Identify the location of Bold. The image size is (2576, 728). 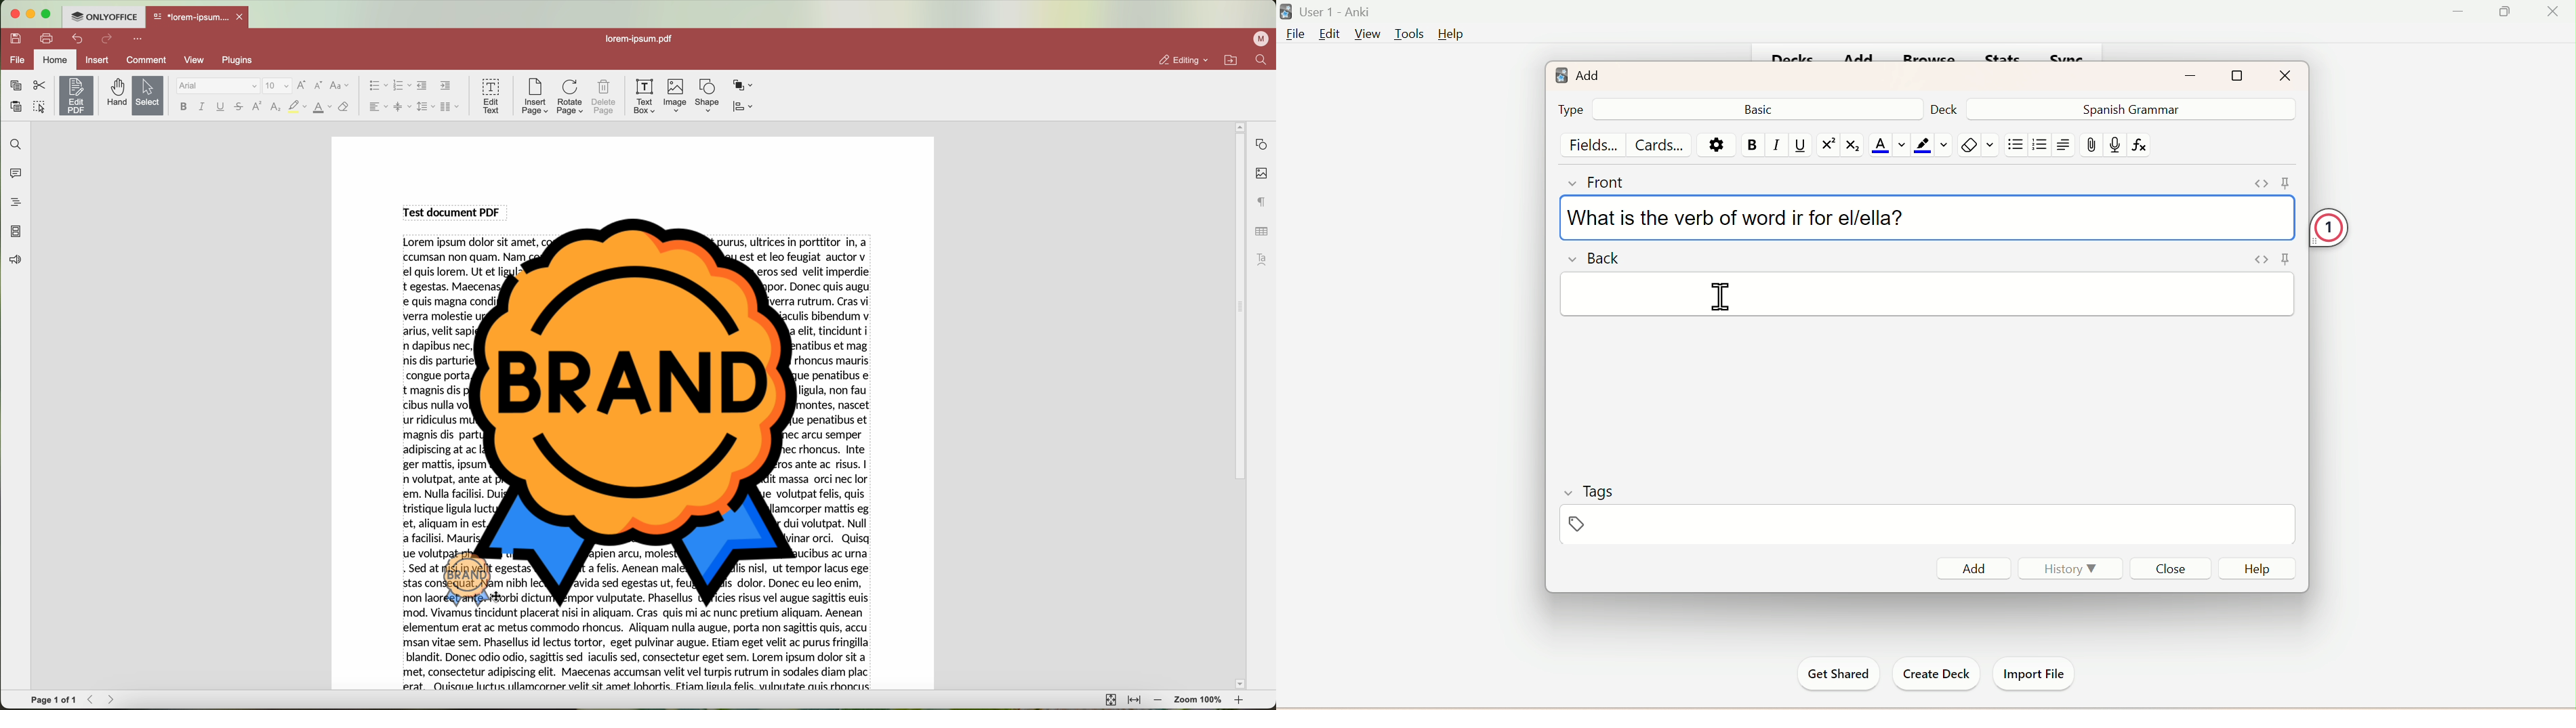
(1753, 145).